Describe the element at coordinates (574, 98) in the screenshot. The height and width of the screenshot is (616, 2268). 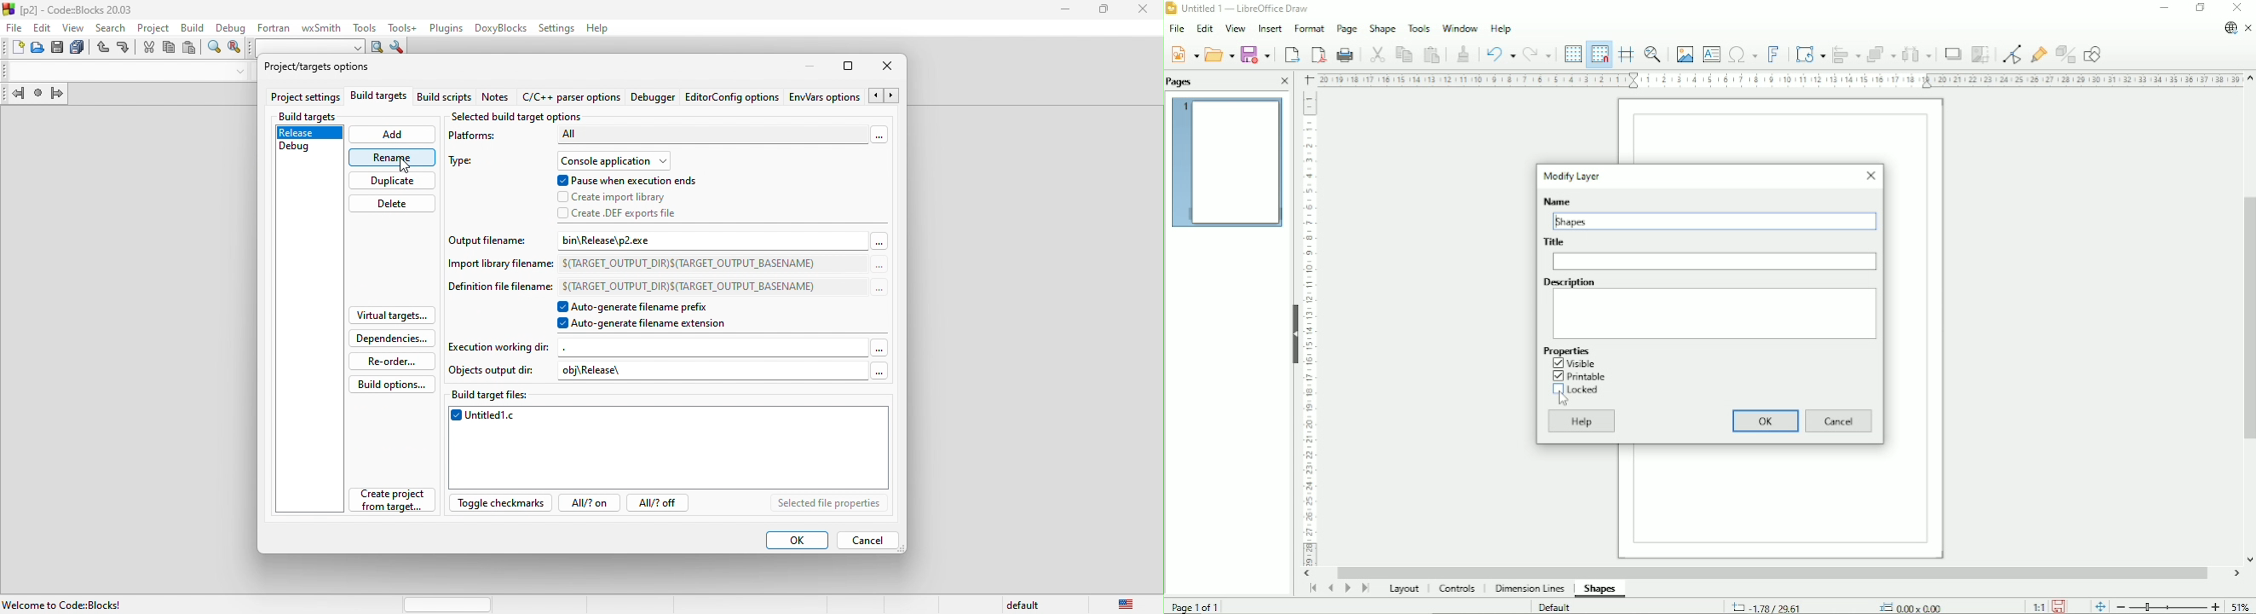
I see `c\c++ parser option` at that location.